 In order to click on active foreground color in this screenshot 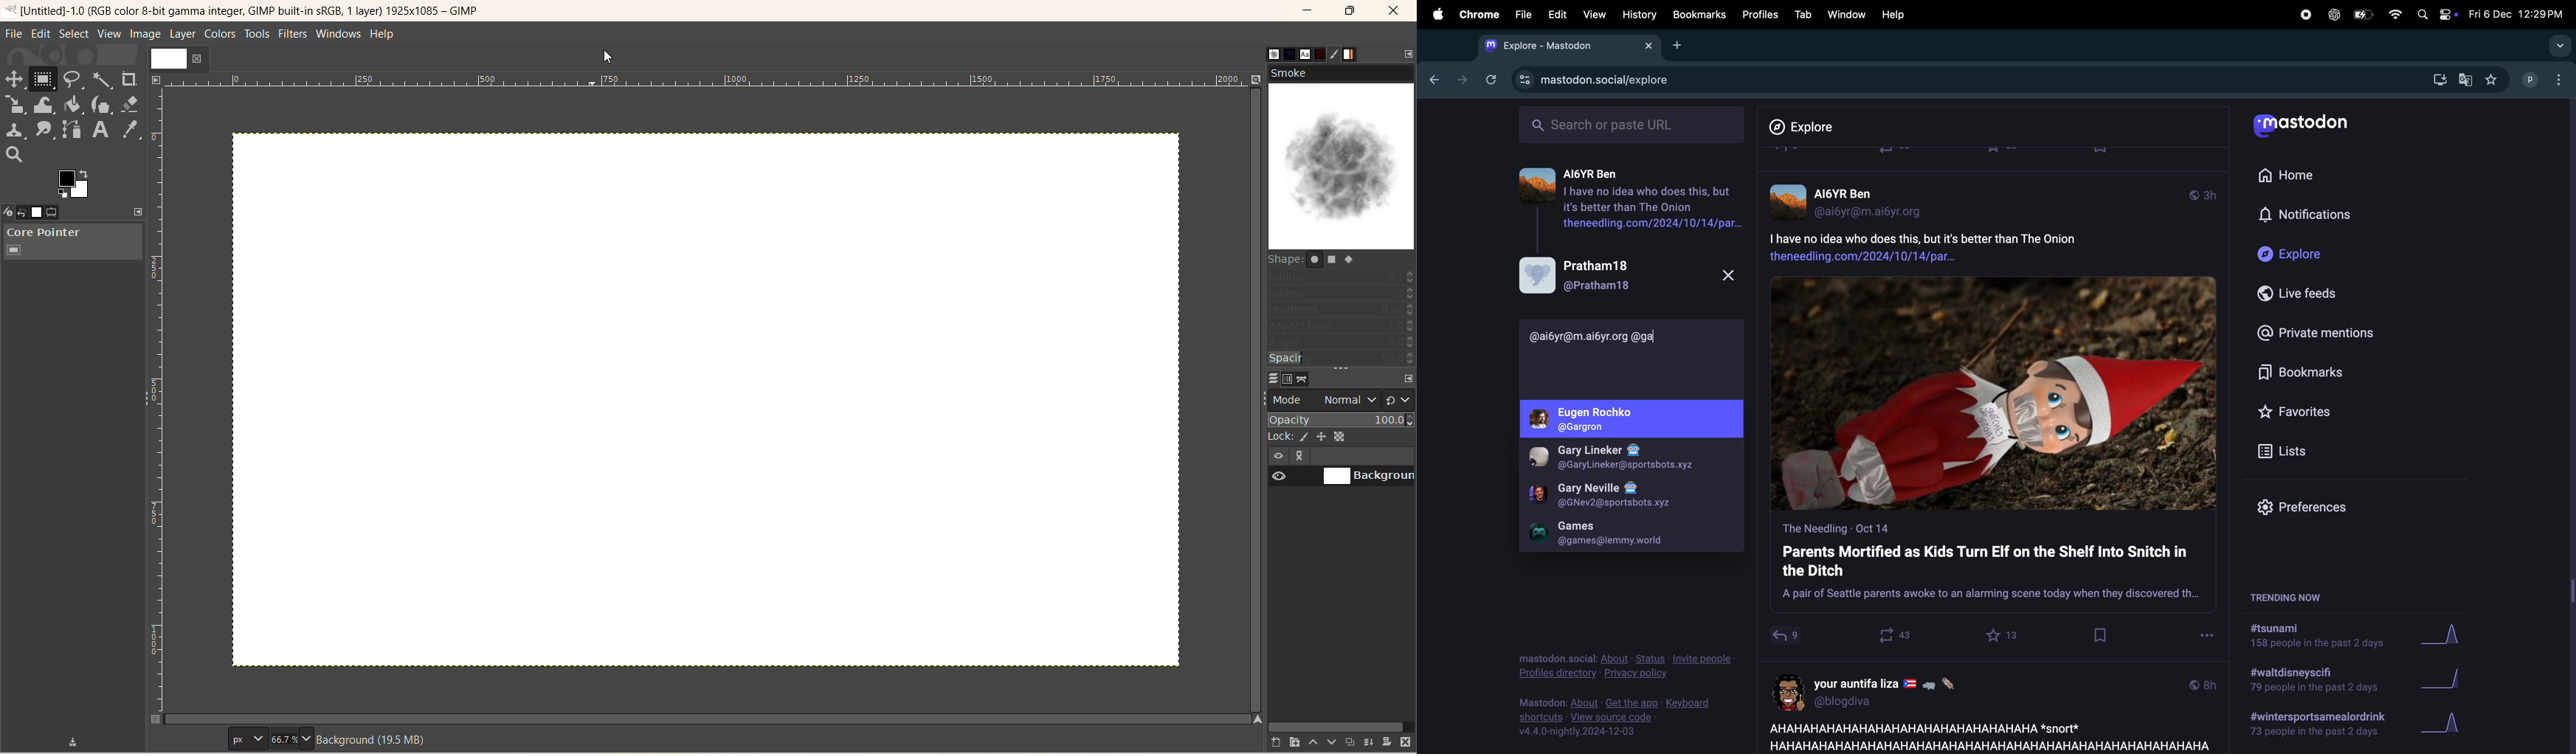, I will do `click(75, 184)`.